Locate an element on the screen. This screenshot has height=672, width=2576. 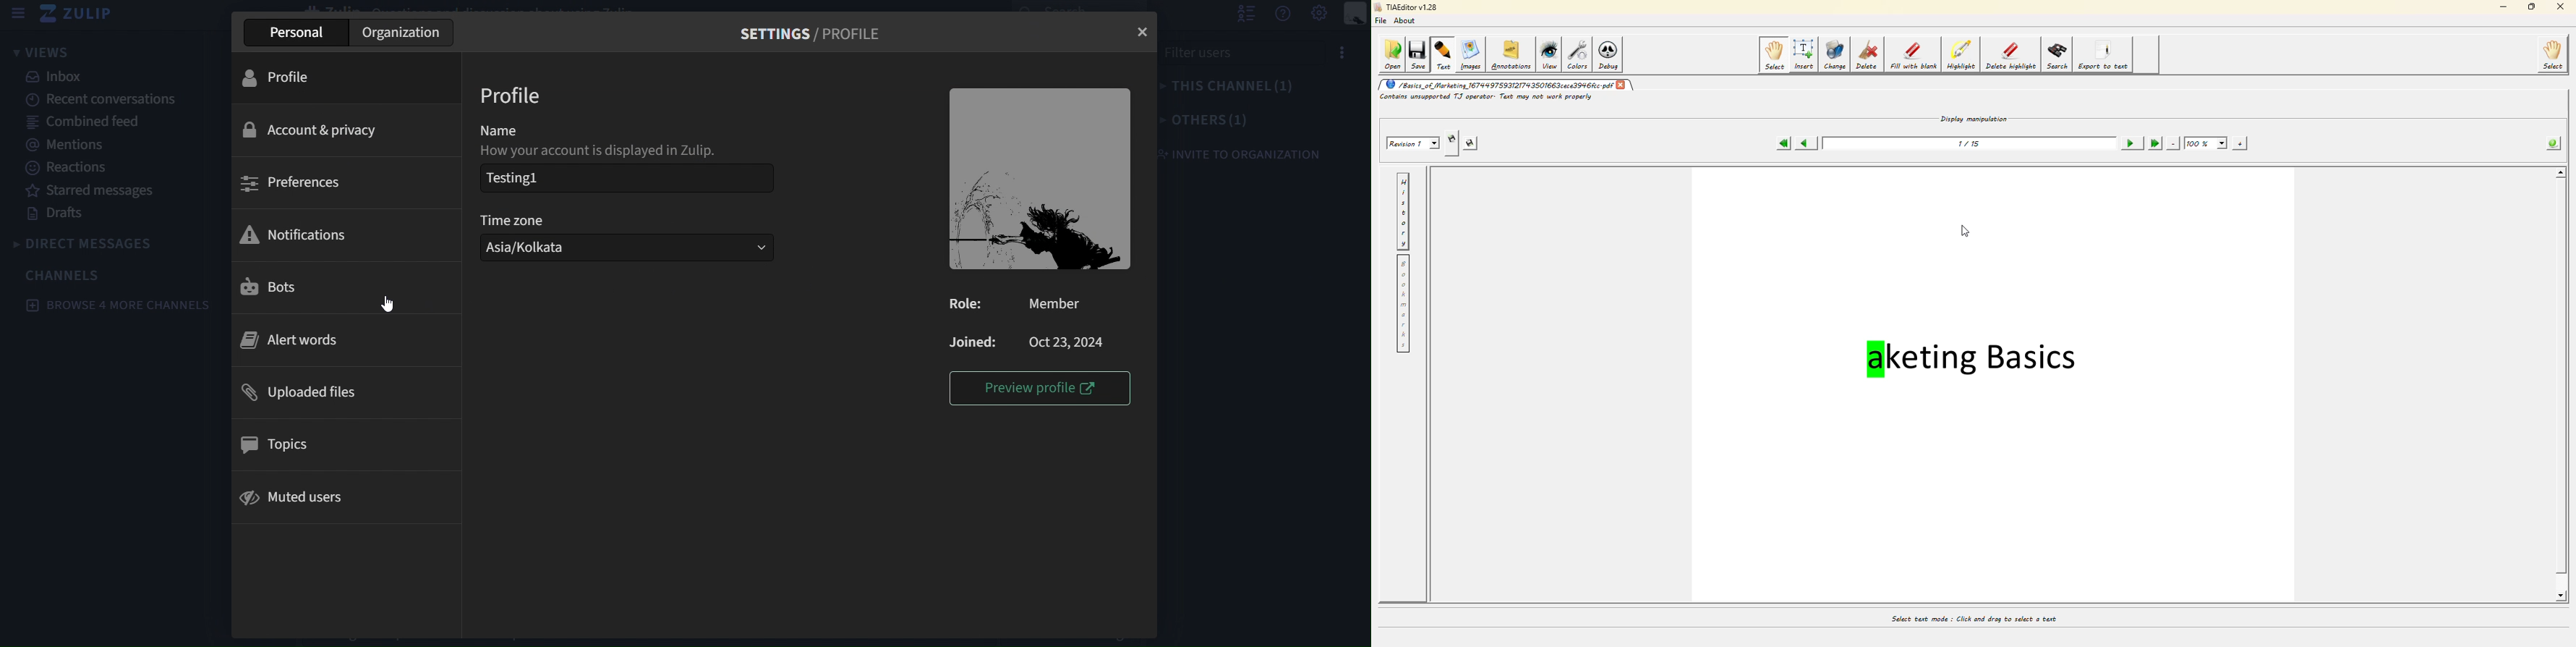
direct messages is located at coordinates (88, 245).